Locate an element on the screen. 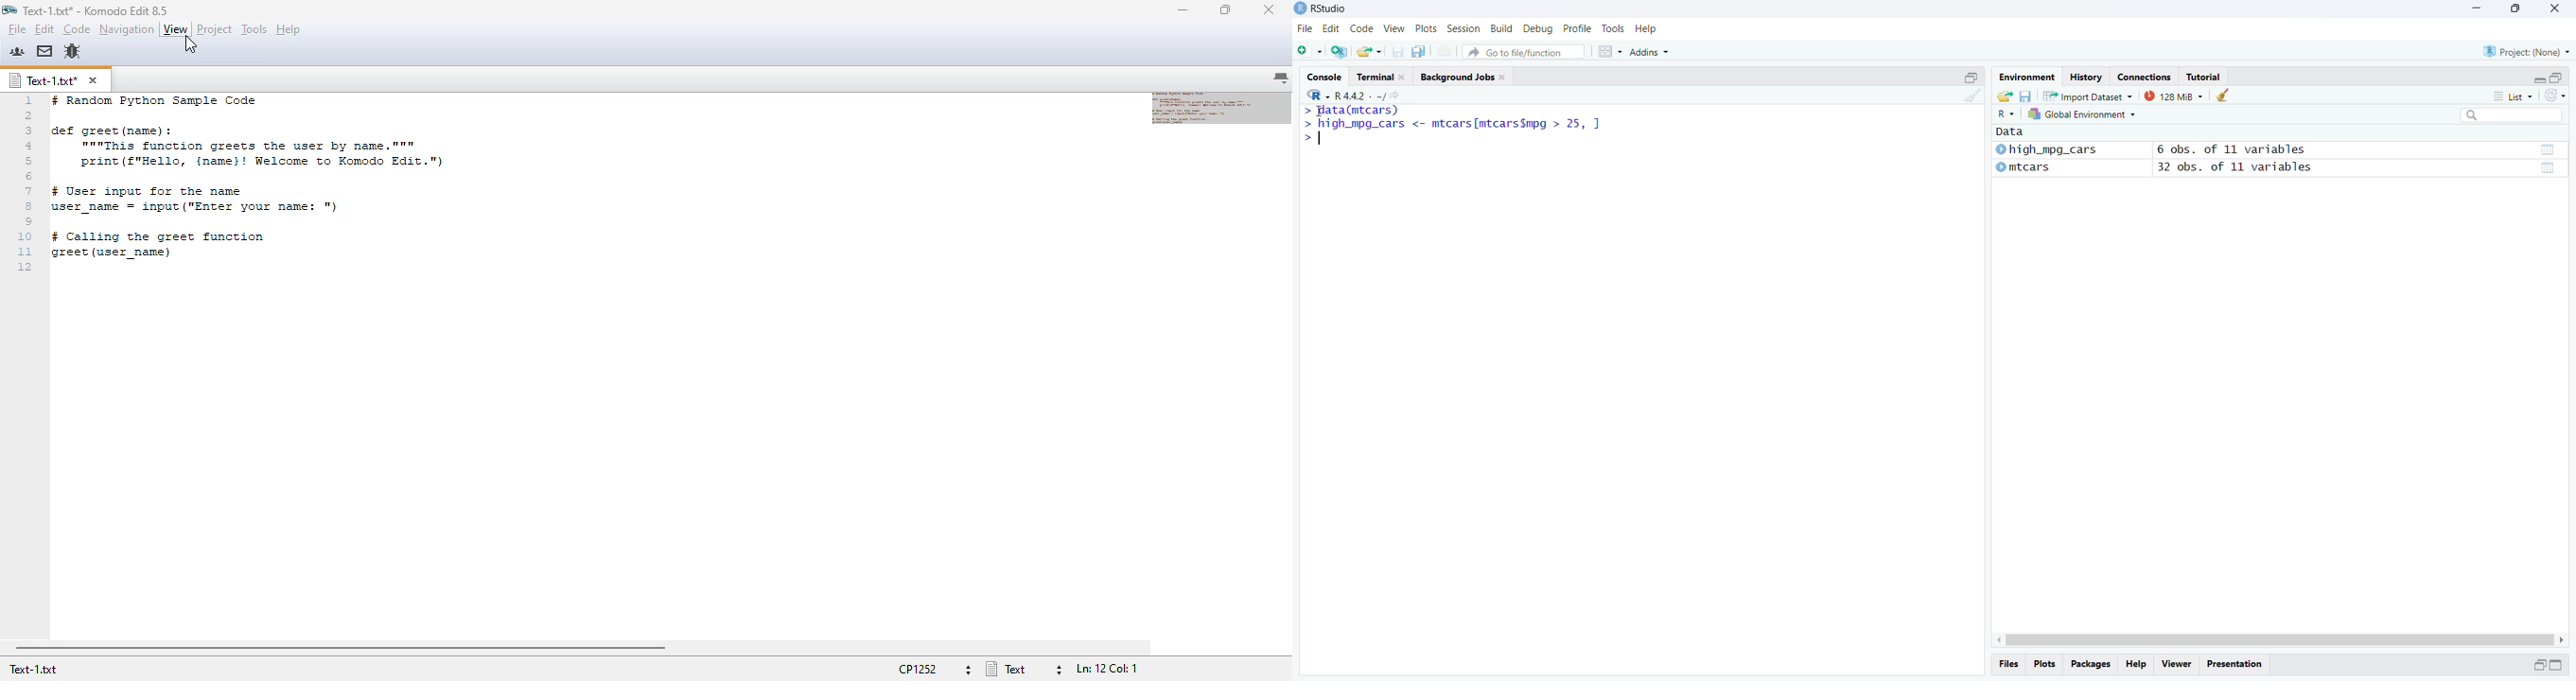 The height and width of the screenshot is (700, 2576). Addins is located at coordinates (1650, 52).